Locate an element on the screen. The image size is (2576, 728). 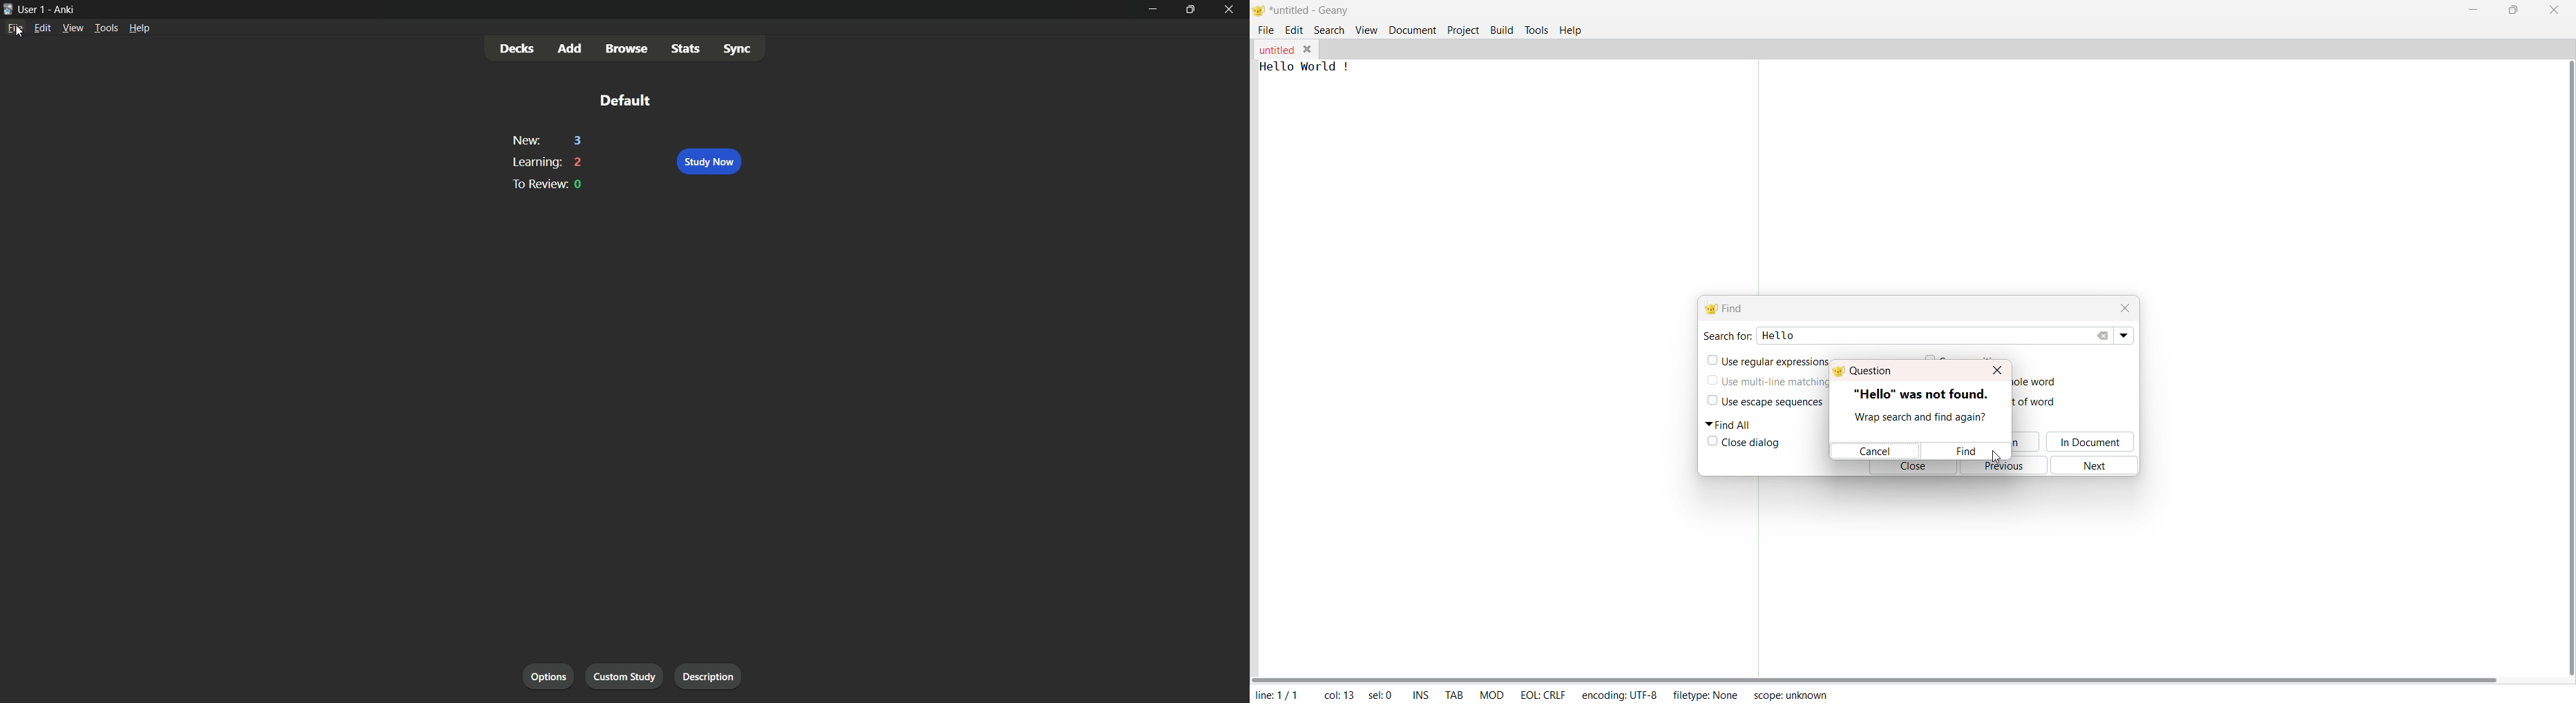
edit menu is located at coordinates (42, 28).